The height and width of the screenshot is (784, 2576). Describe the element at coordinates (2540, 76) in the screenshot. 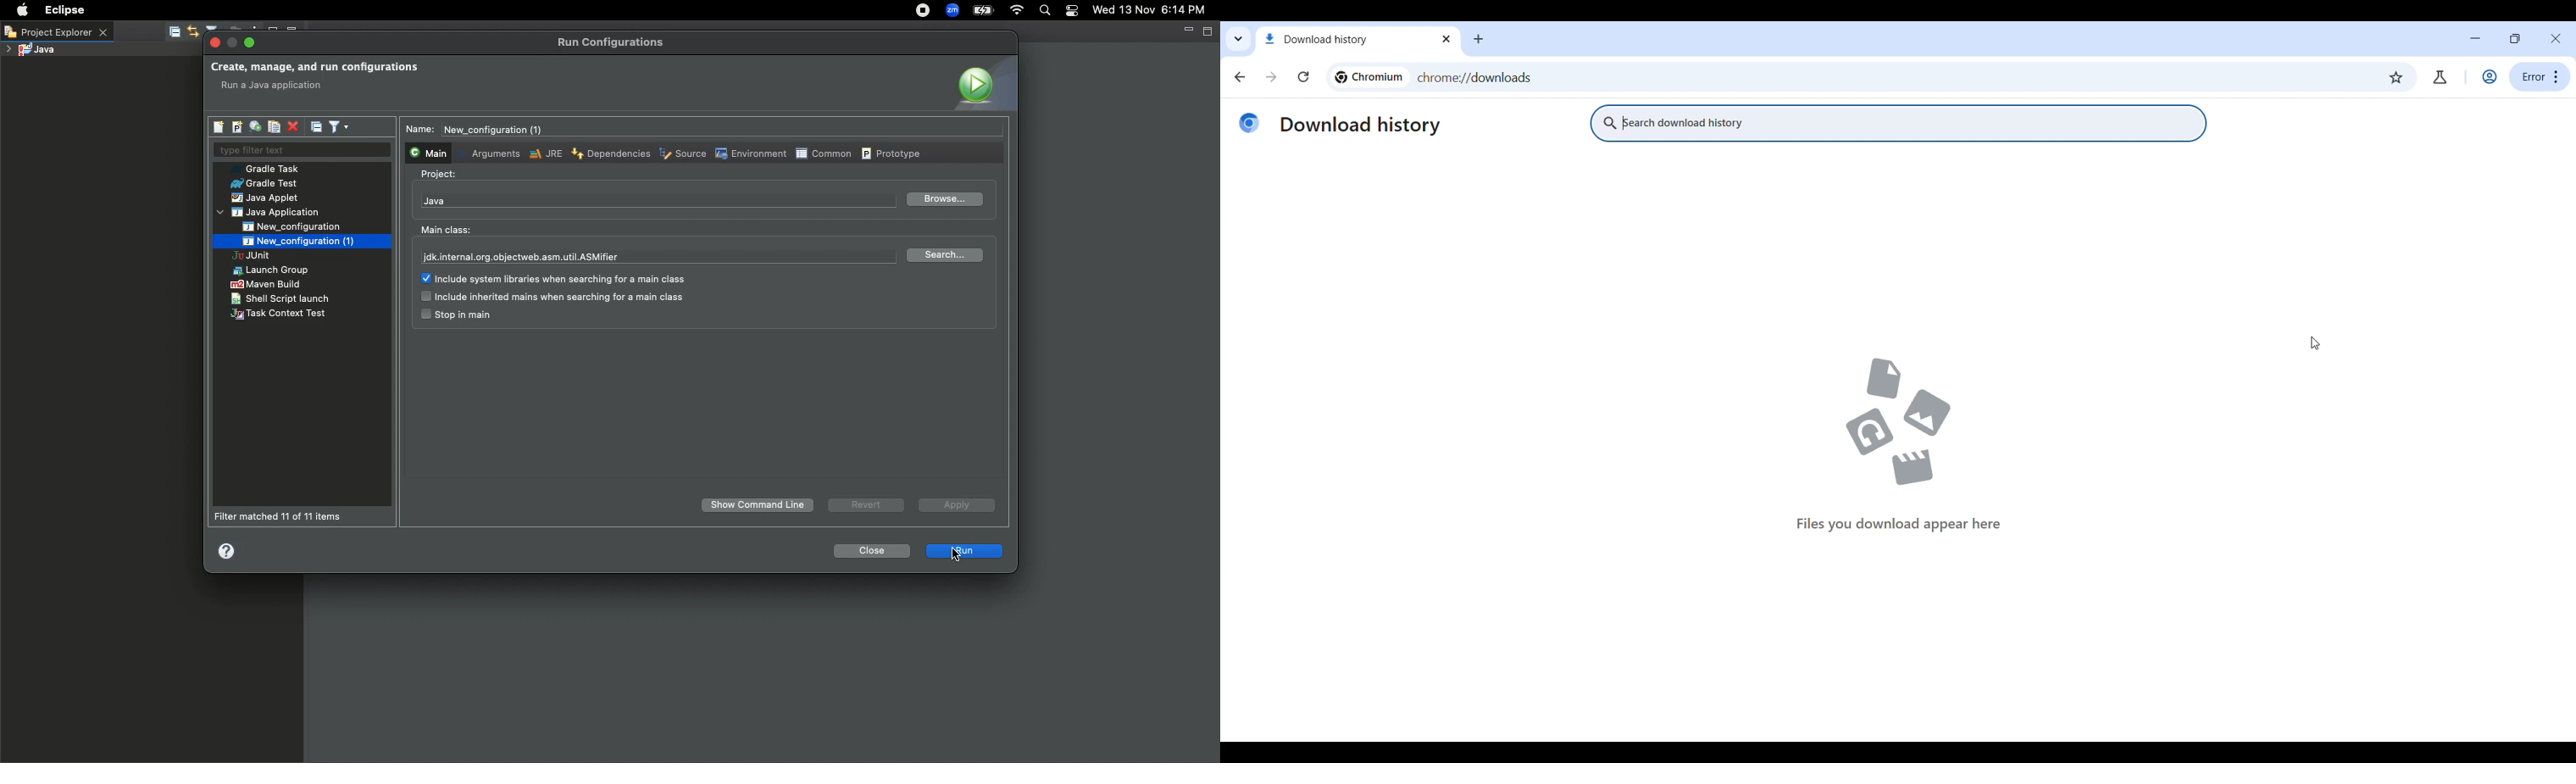

I see `error` at that location.